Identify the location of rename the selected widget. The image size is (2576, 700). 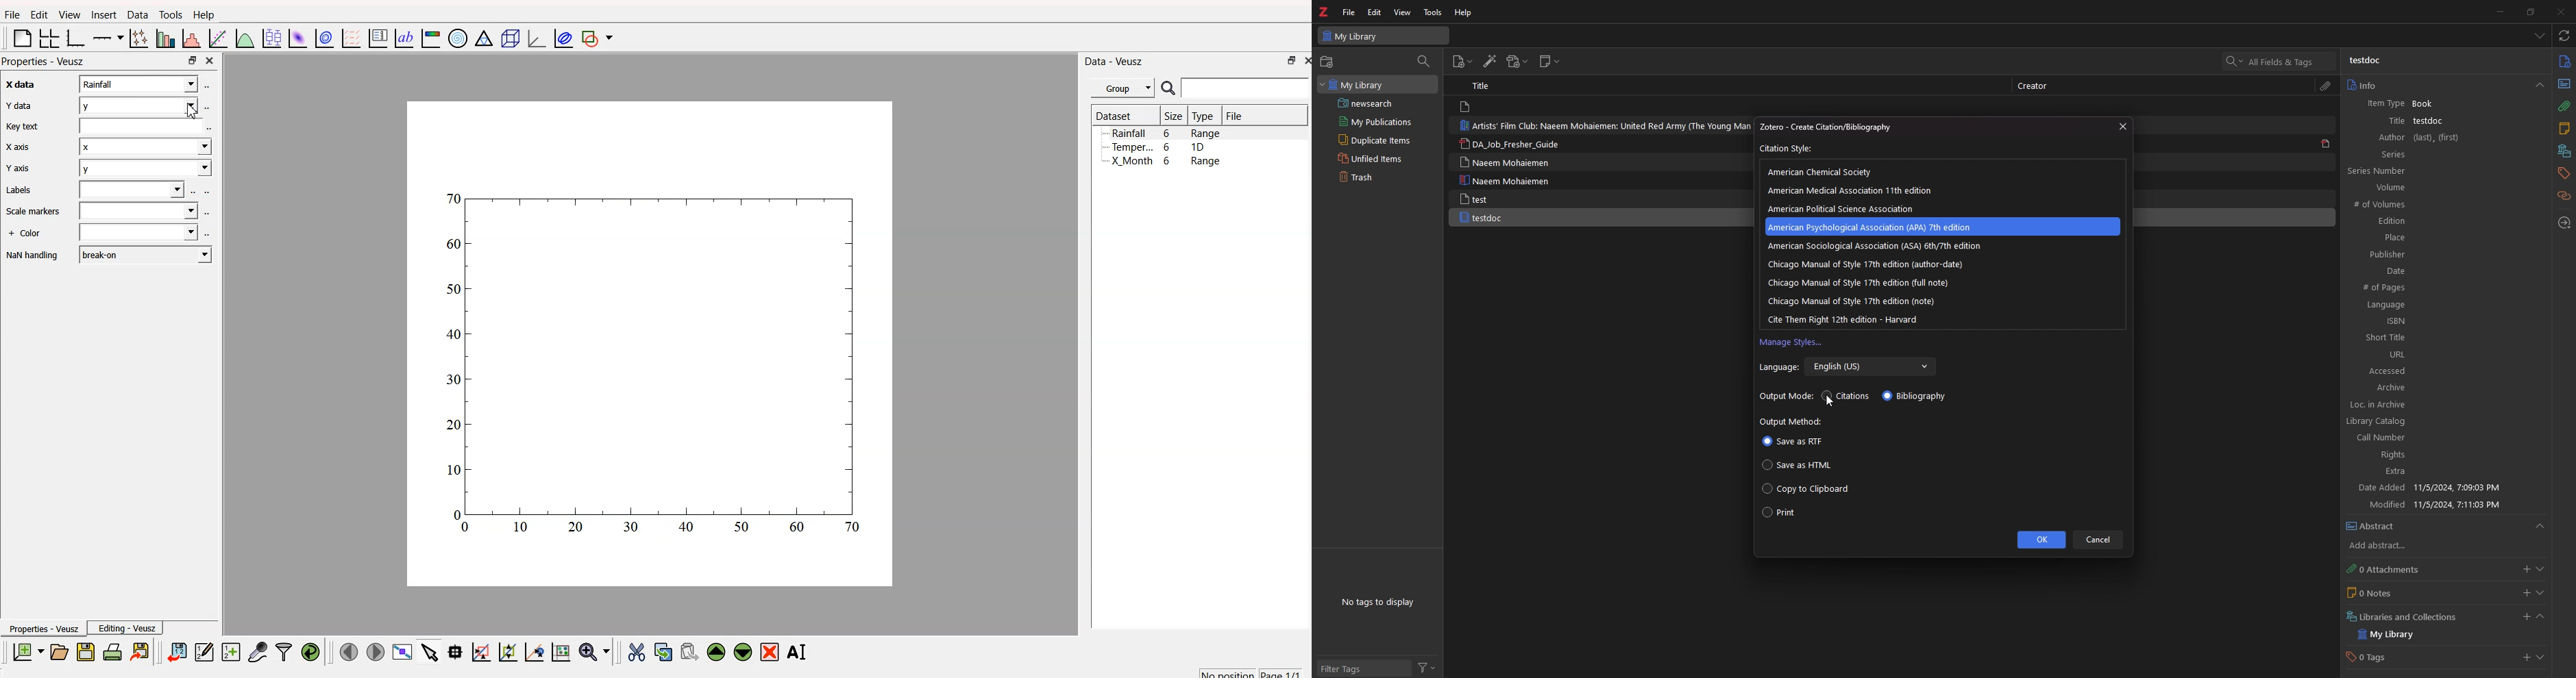
(799, 651).